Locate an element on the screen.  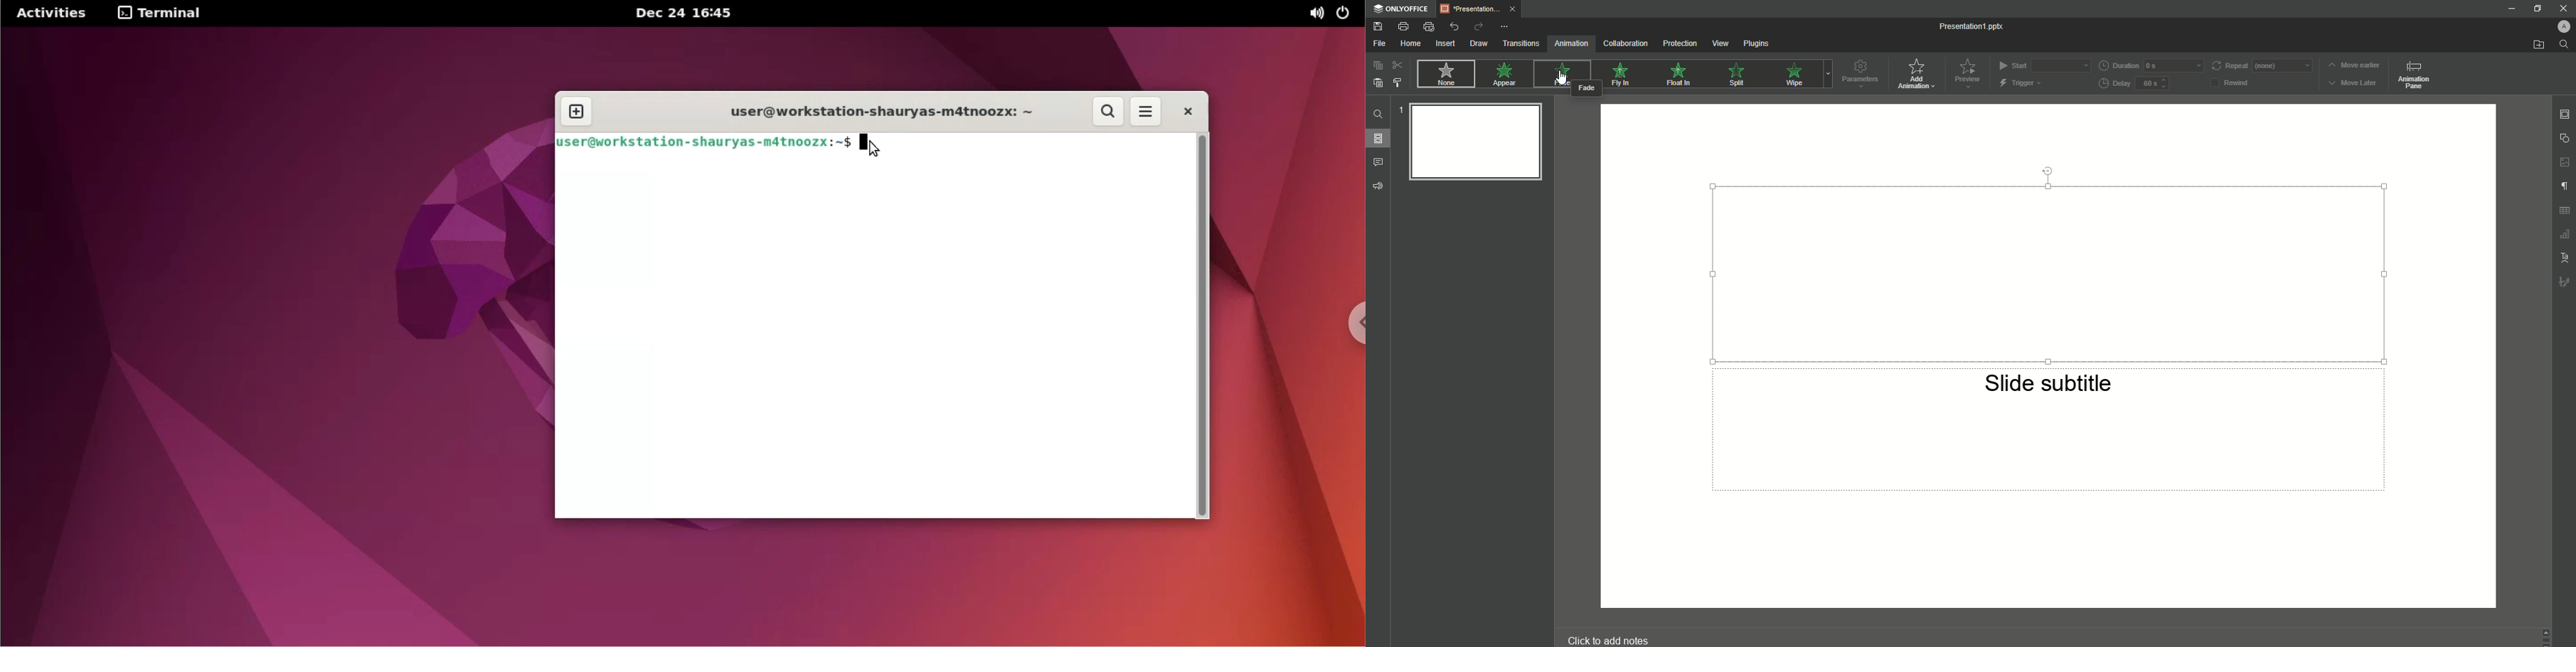
Undo is located at coordinates (1451, 26).